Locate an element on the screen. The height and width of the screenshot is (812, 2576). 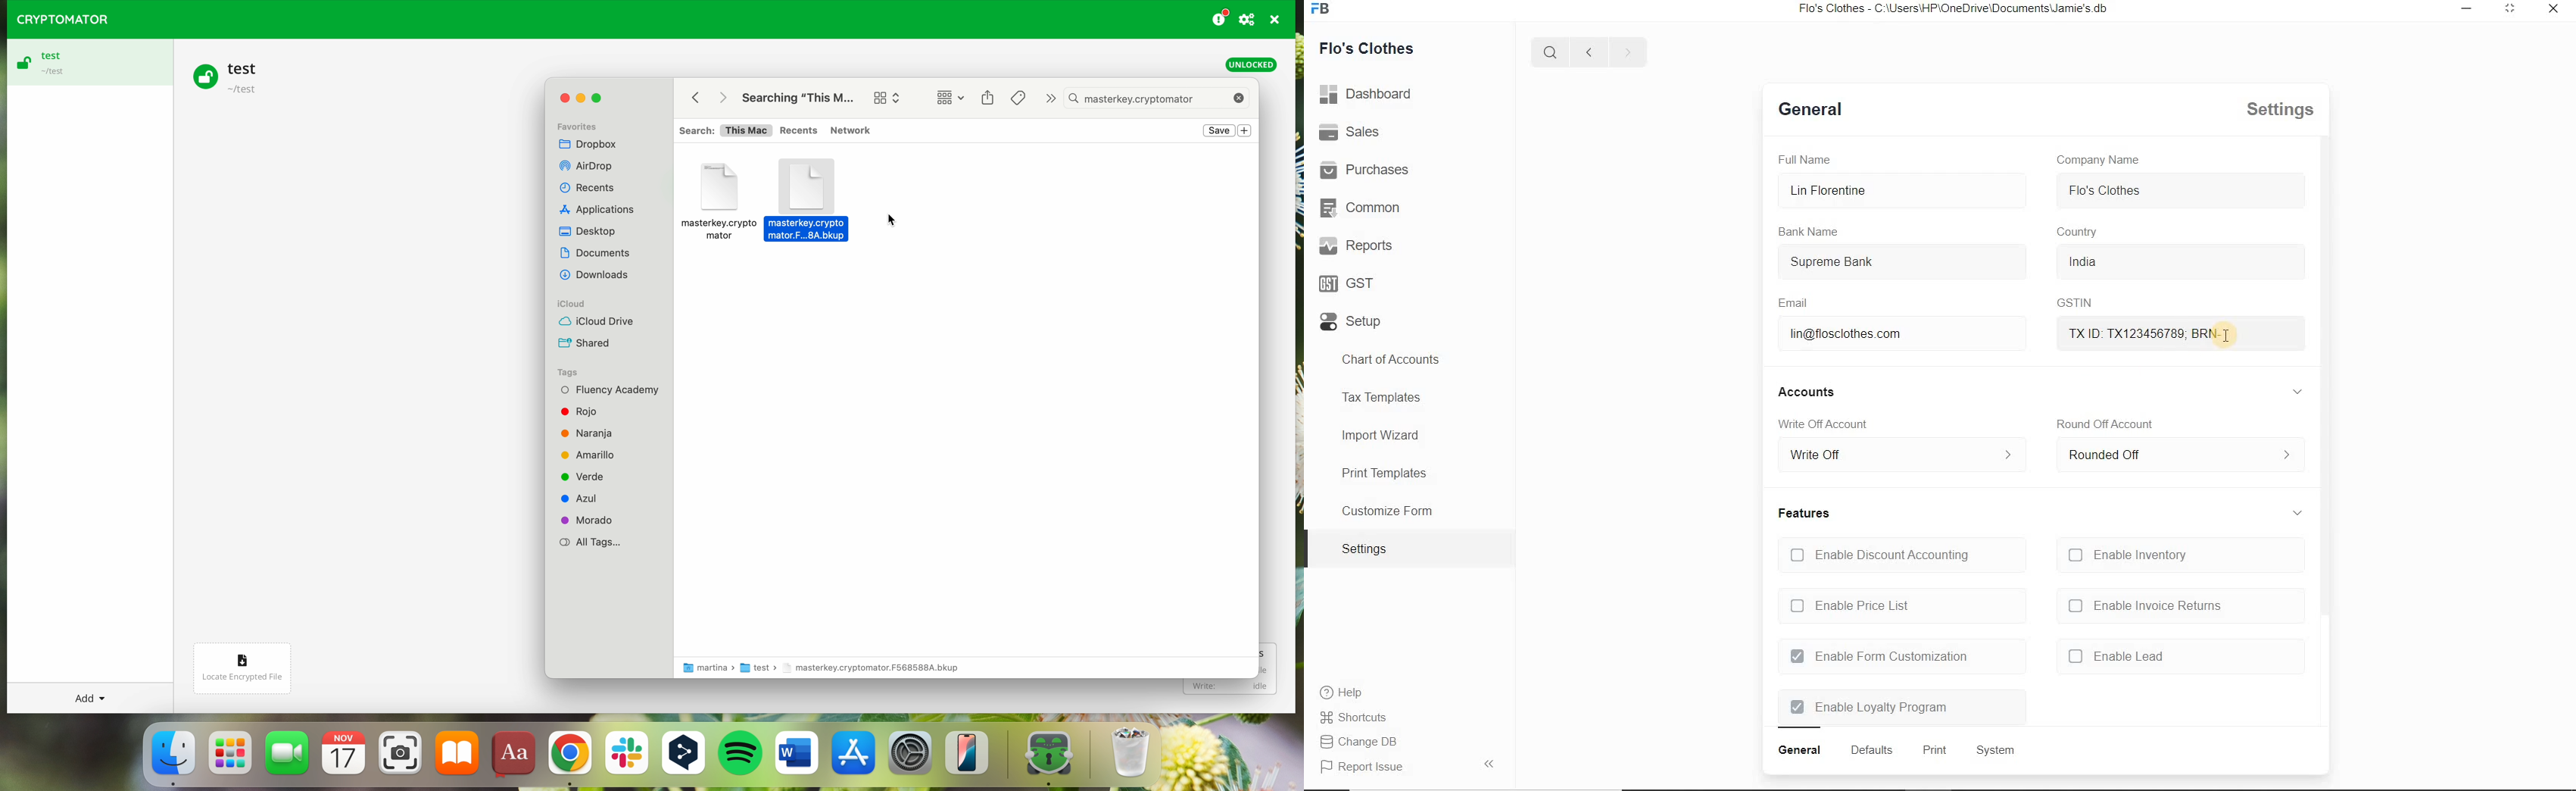
Import Wizard is located at coordinates (1382, 436).